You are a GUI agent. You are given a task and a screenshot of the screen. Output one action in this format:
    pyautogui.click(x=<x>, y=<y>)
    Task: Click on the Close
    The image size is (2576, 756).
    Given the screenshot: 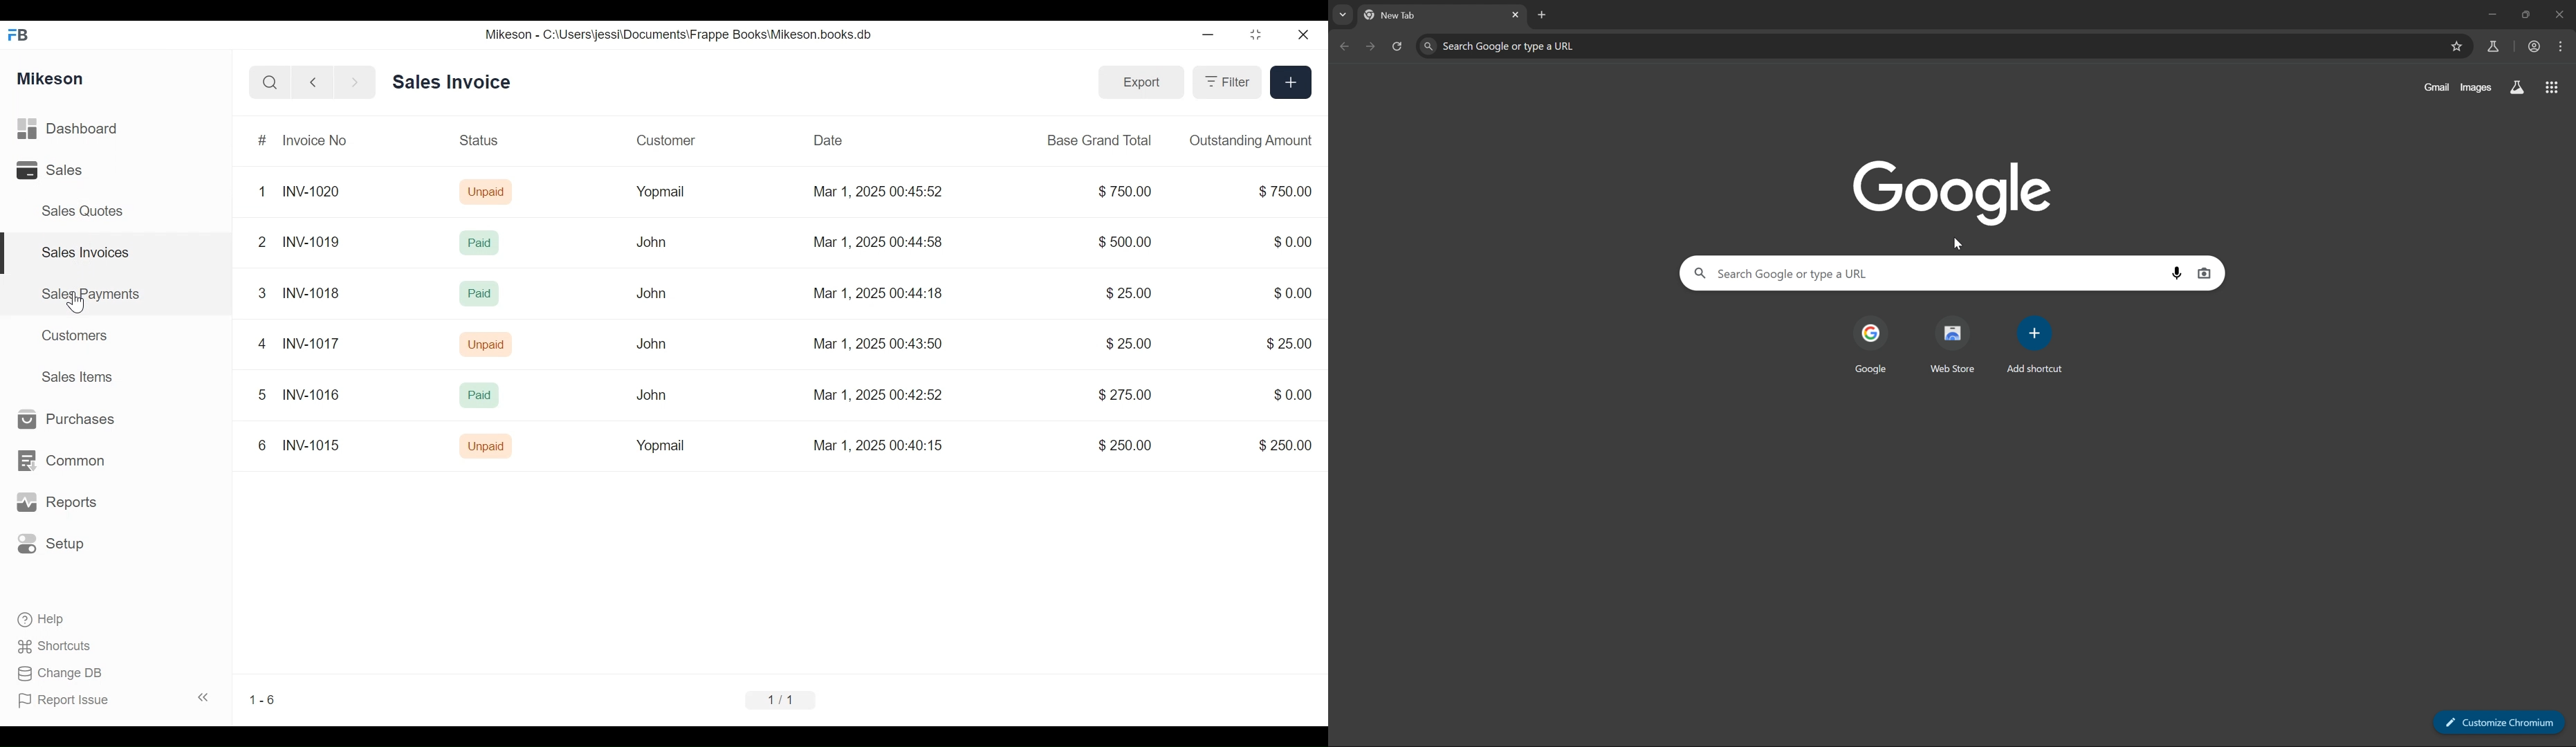 What is the action you would take?
    pyautogui.click(x=1301, y=33)
    